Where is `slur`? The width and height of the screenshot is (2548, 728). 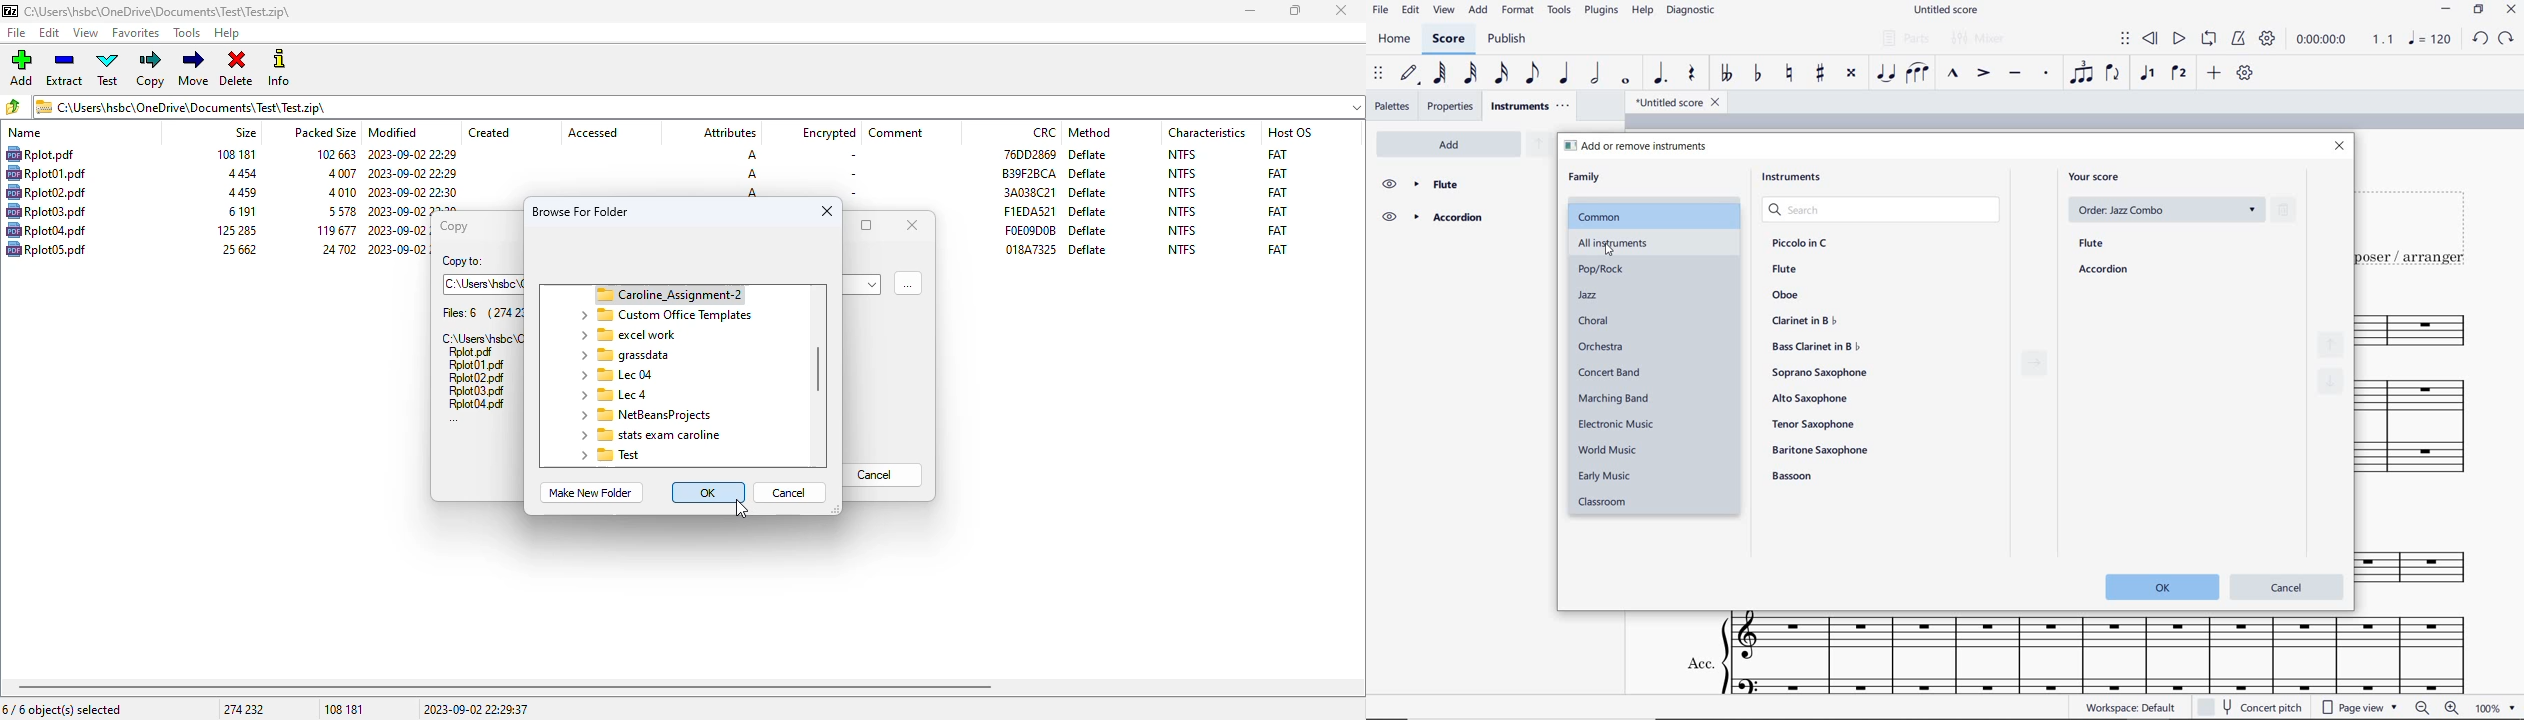
slur is located at coordinates (1920, 74).